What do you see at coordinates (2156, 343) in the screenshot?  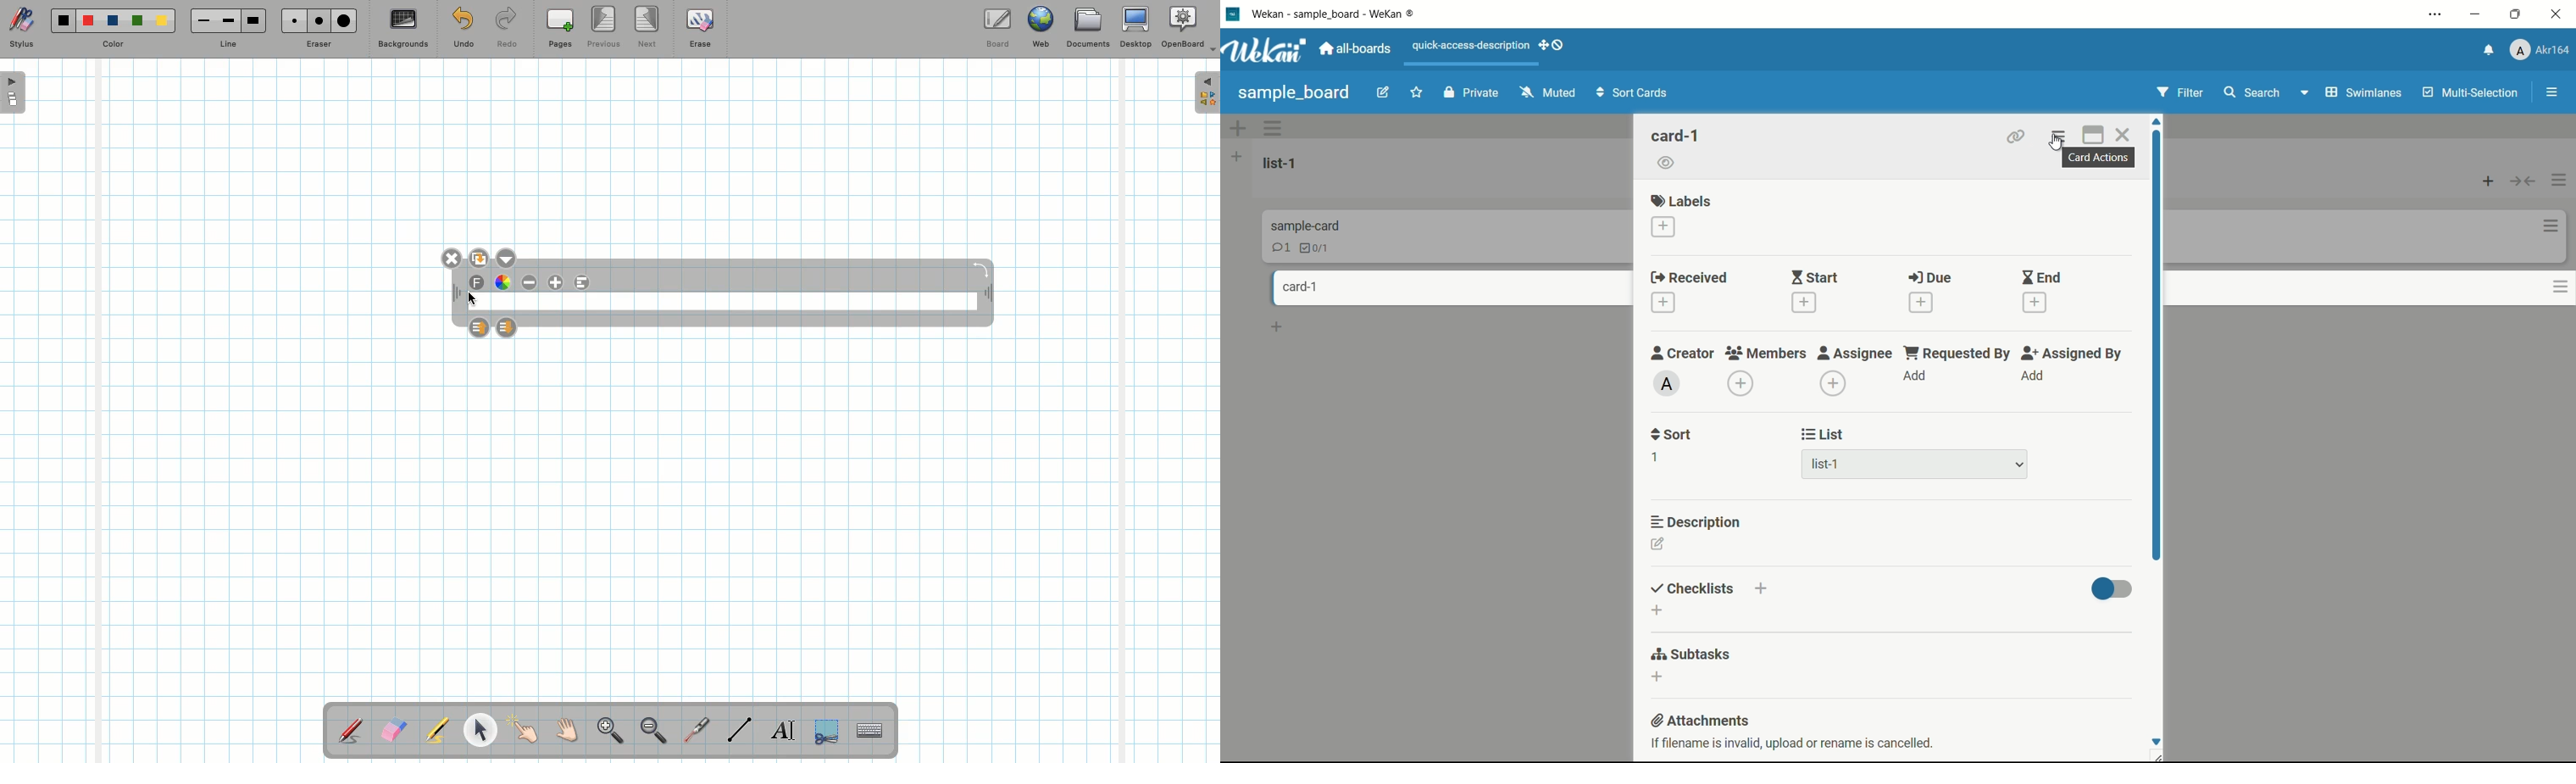 I see `scroll bar` at bounding box center [2156, 343].